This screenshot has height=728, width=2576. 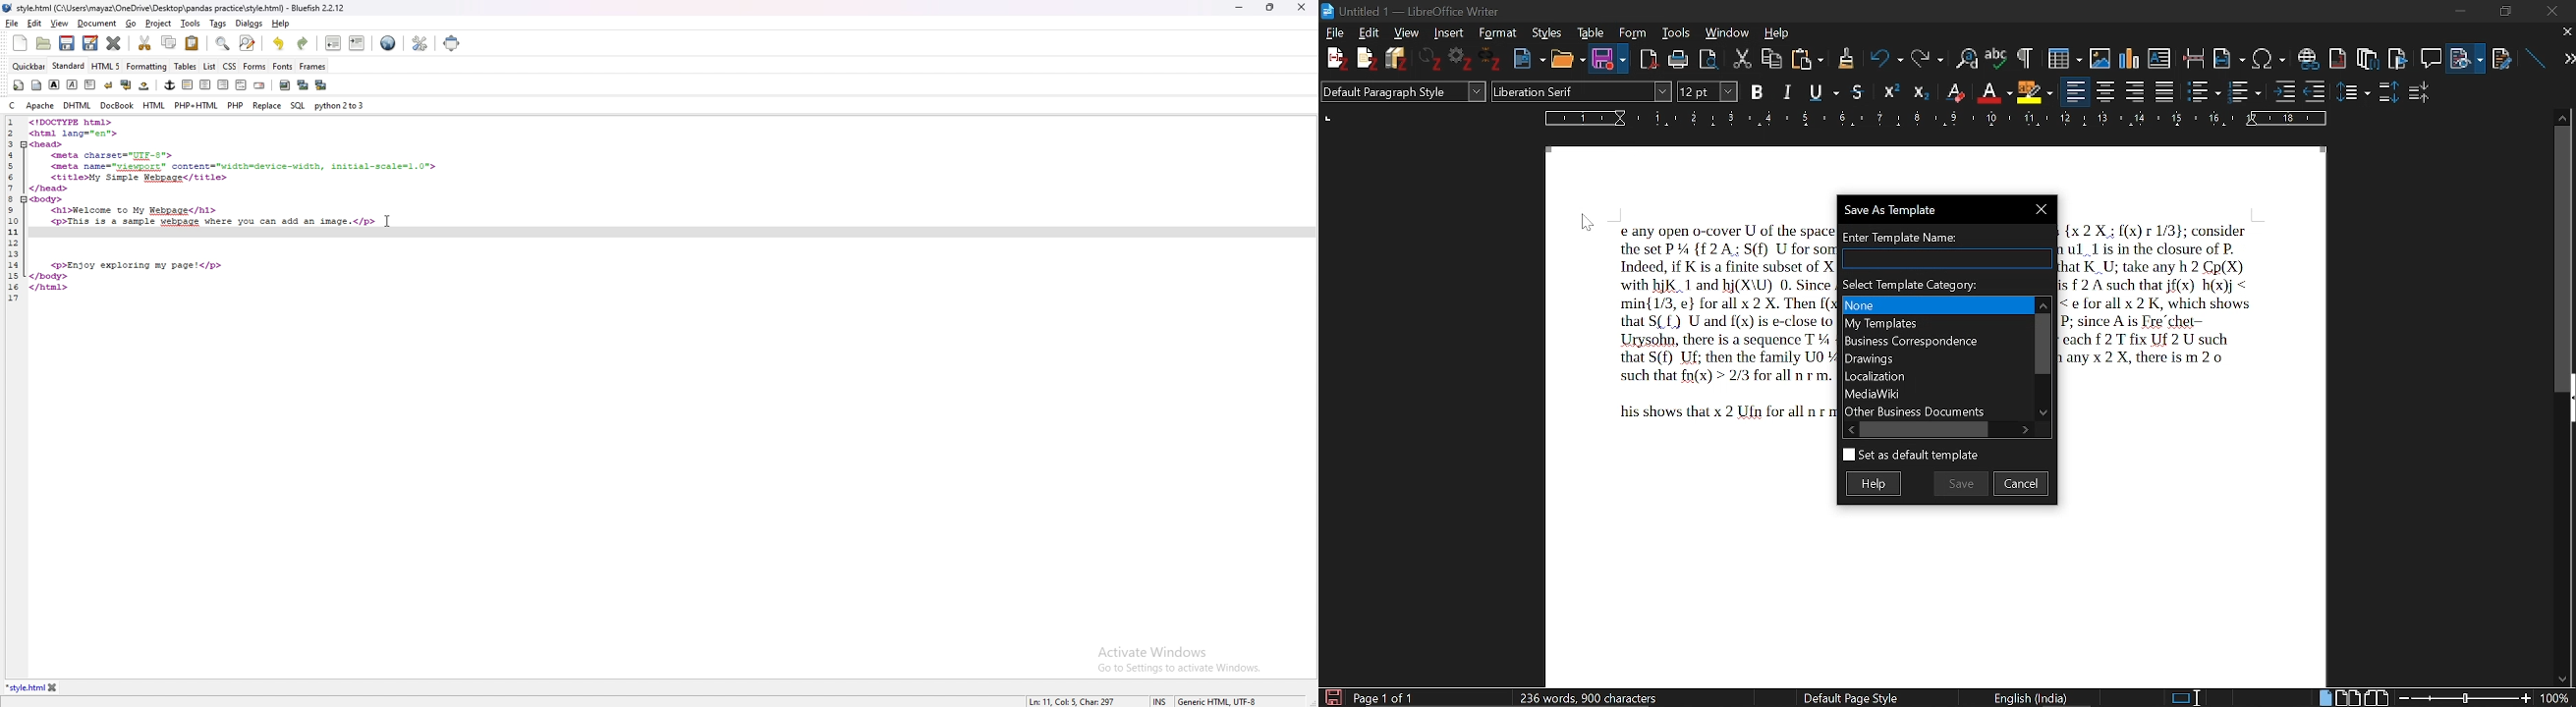 What do you see at coordinates (1773, 57) in the screenshot?
I see `Copy` at bounding box center [1773, 57].